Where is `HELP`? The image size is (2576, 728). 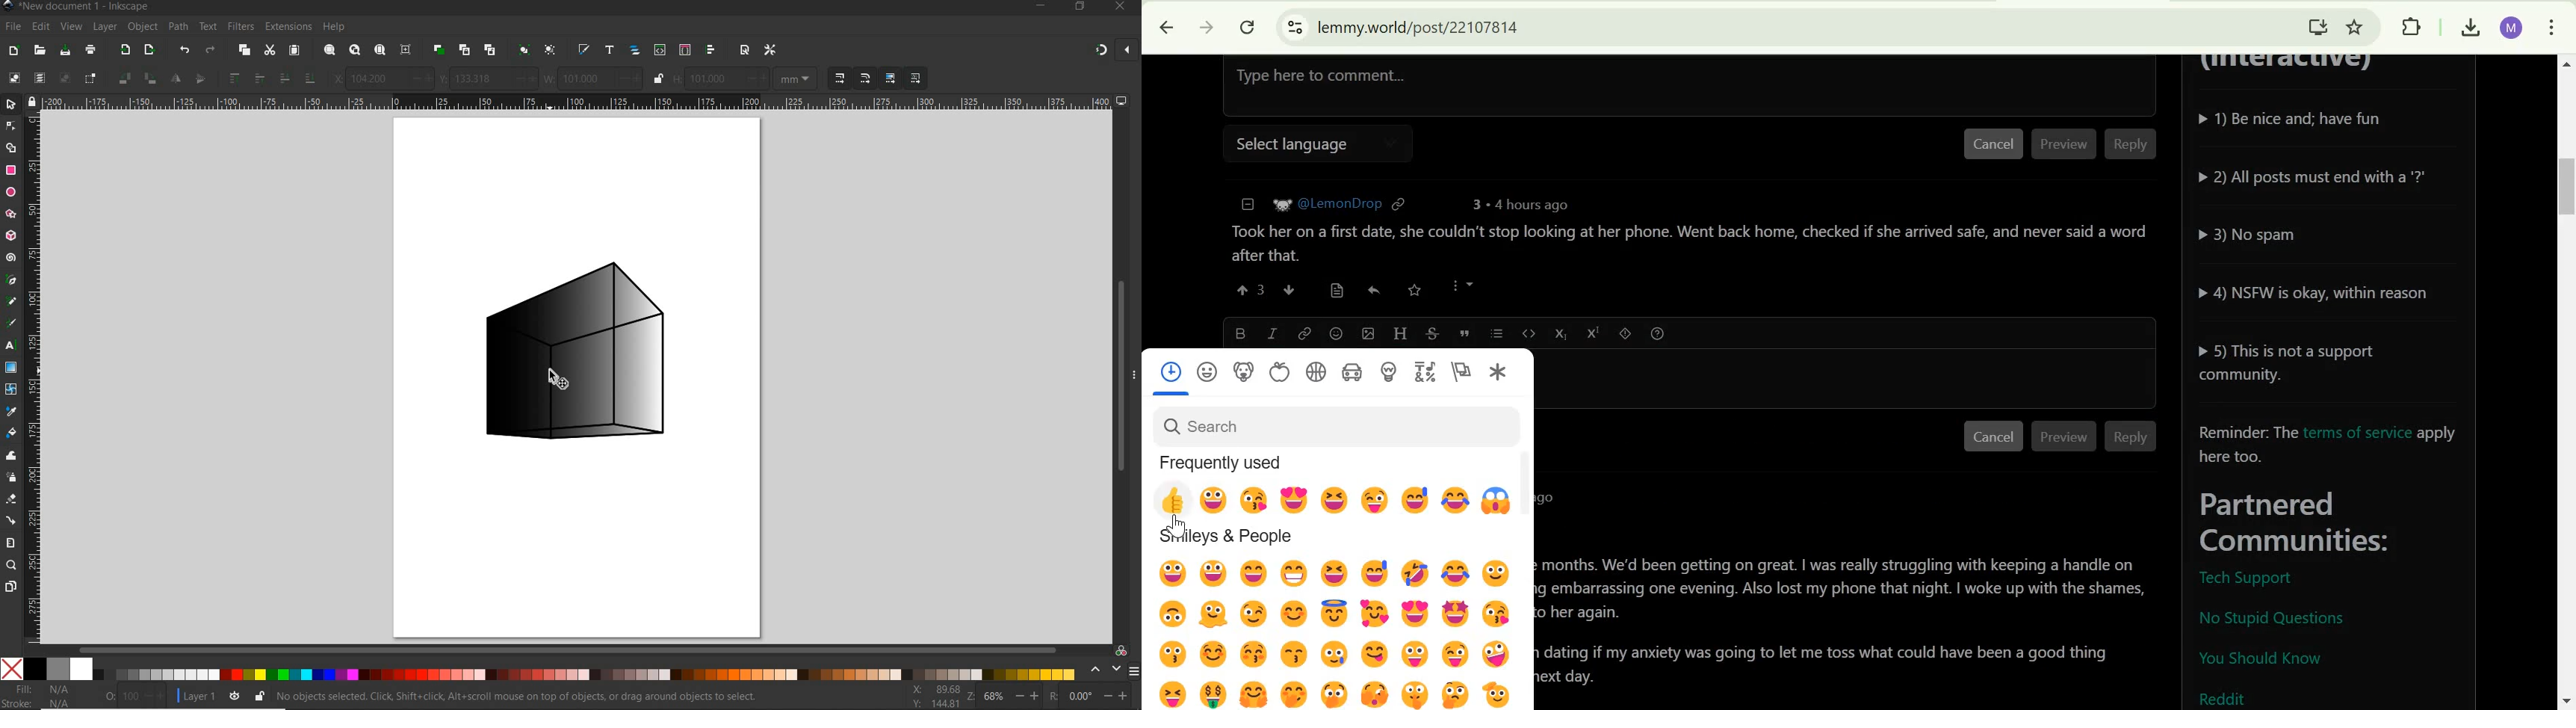 HELP is located at coordinates (336, 27).